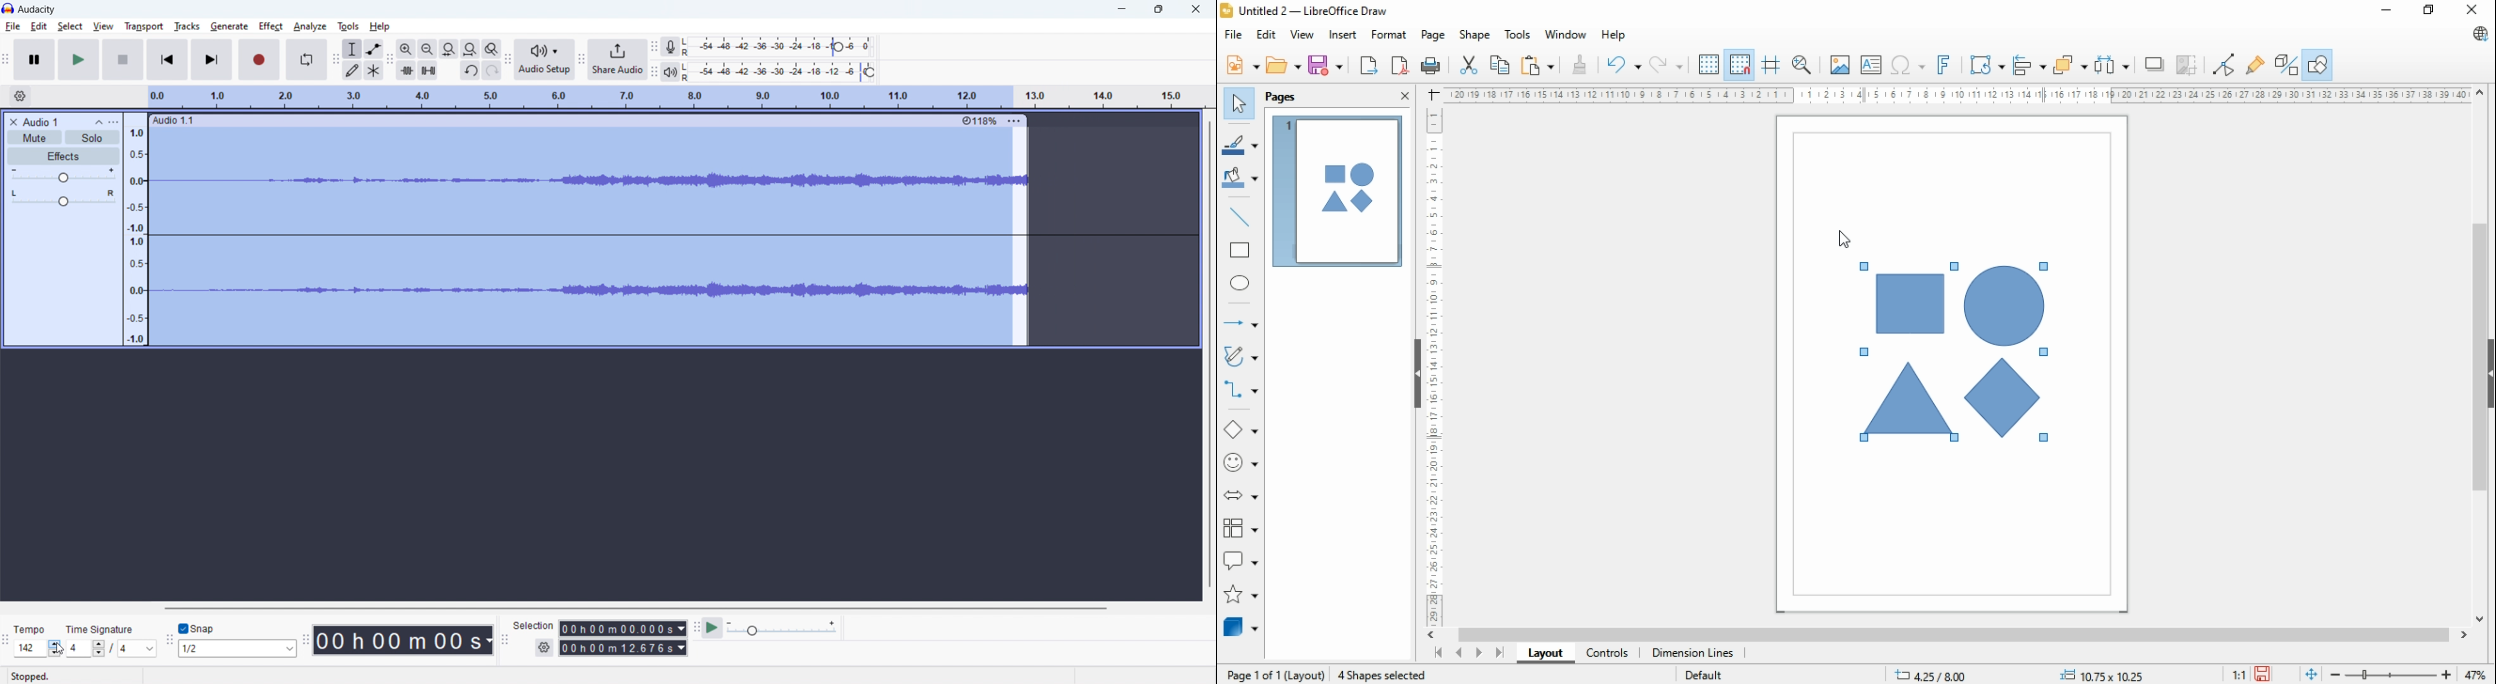  Describe the element at coordinates (623, 628) in the screenshot. I see `start time` at that location.